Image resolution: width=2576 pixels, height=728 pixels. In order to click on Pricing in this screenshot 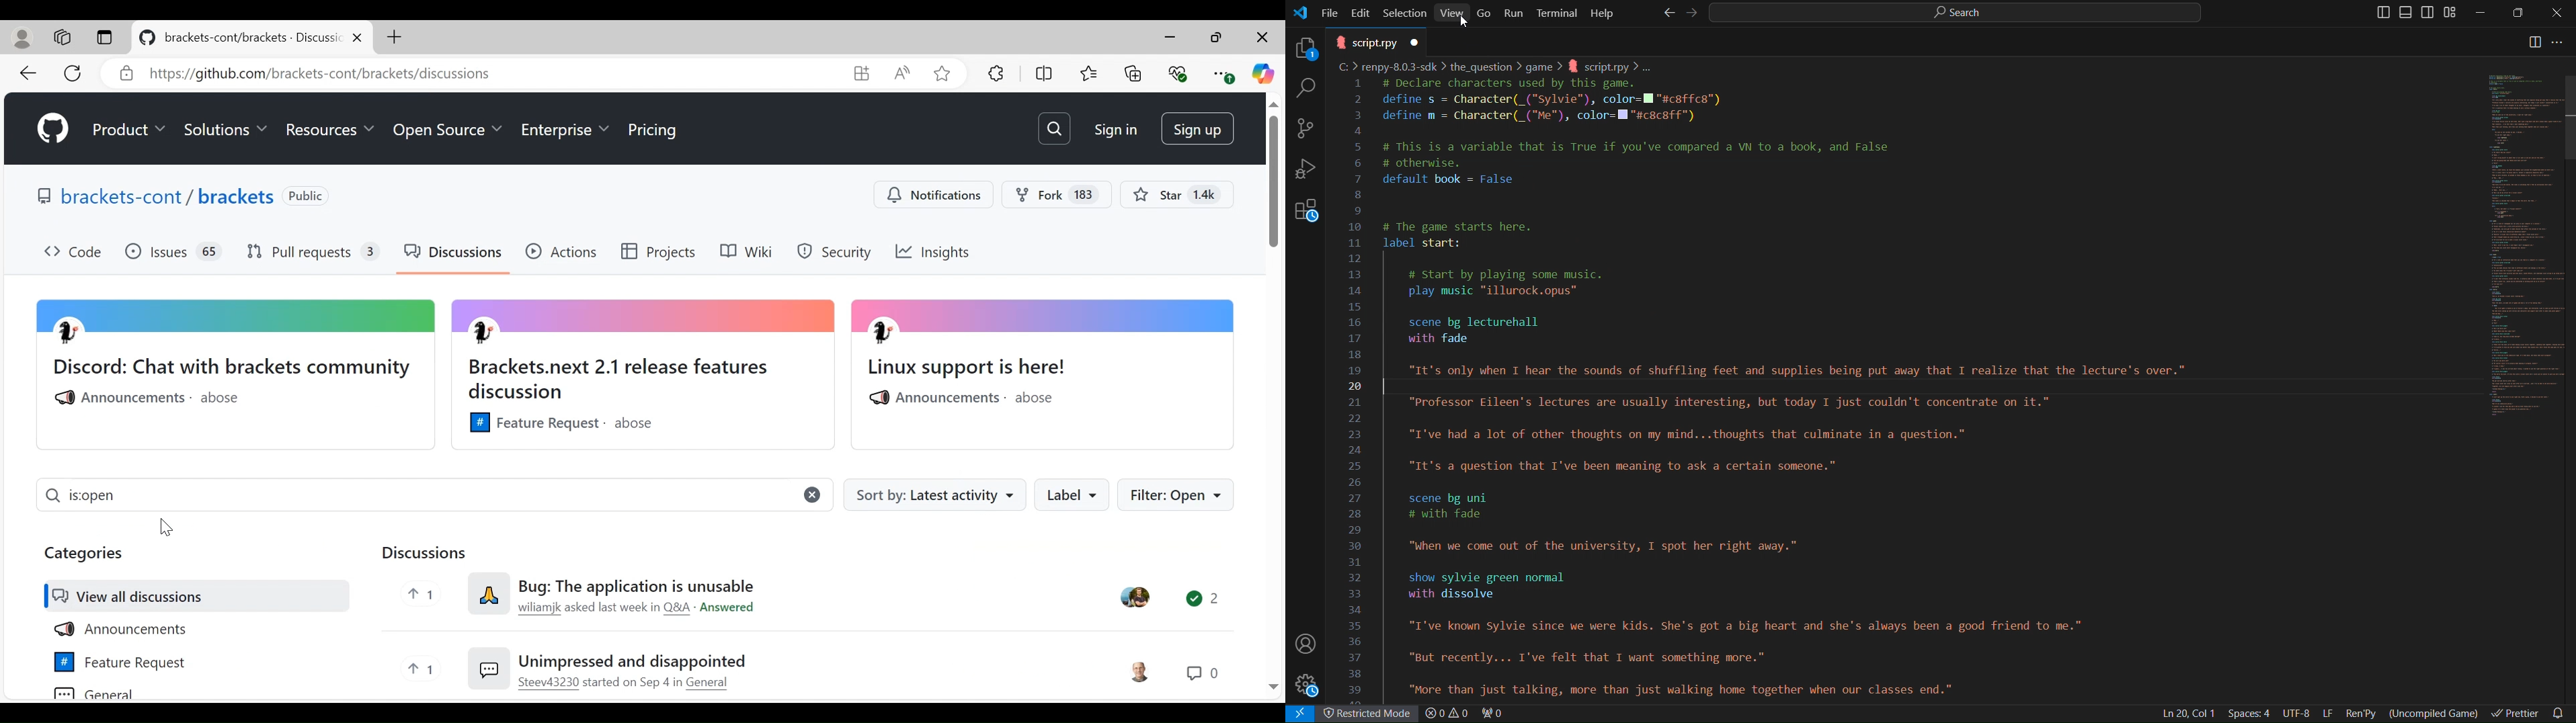, I will do `click(654, 132)`.